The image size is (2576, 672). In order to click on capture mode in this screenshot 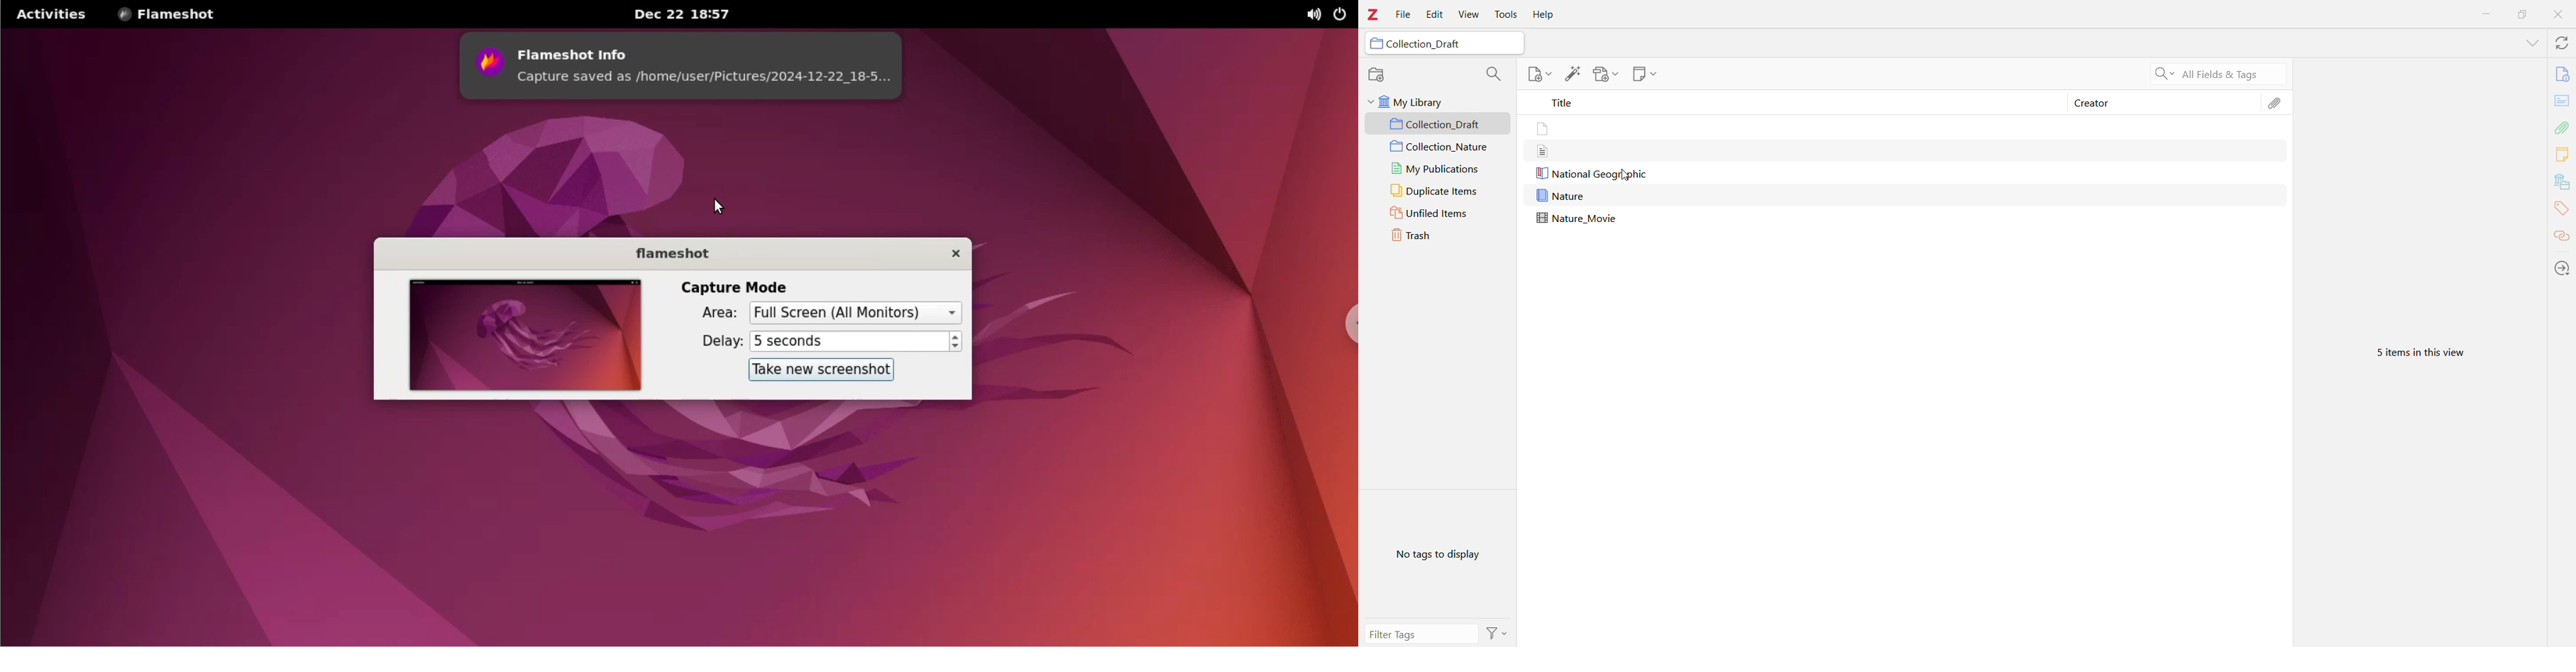, I will do `click(736, 286)`.